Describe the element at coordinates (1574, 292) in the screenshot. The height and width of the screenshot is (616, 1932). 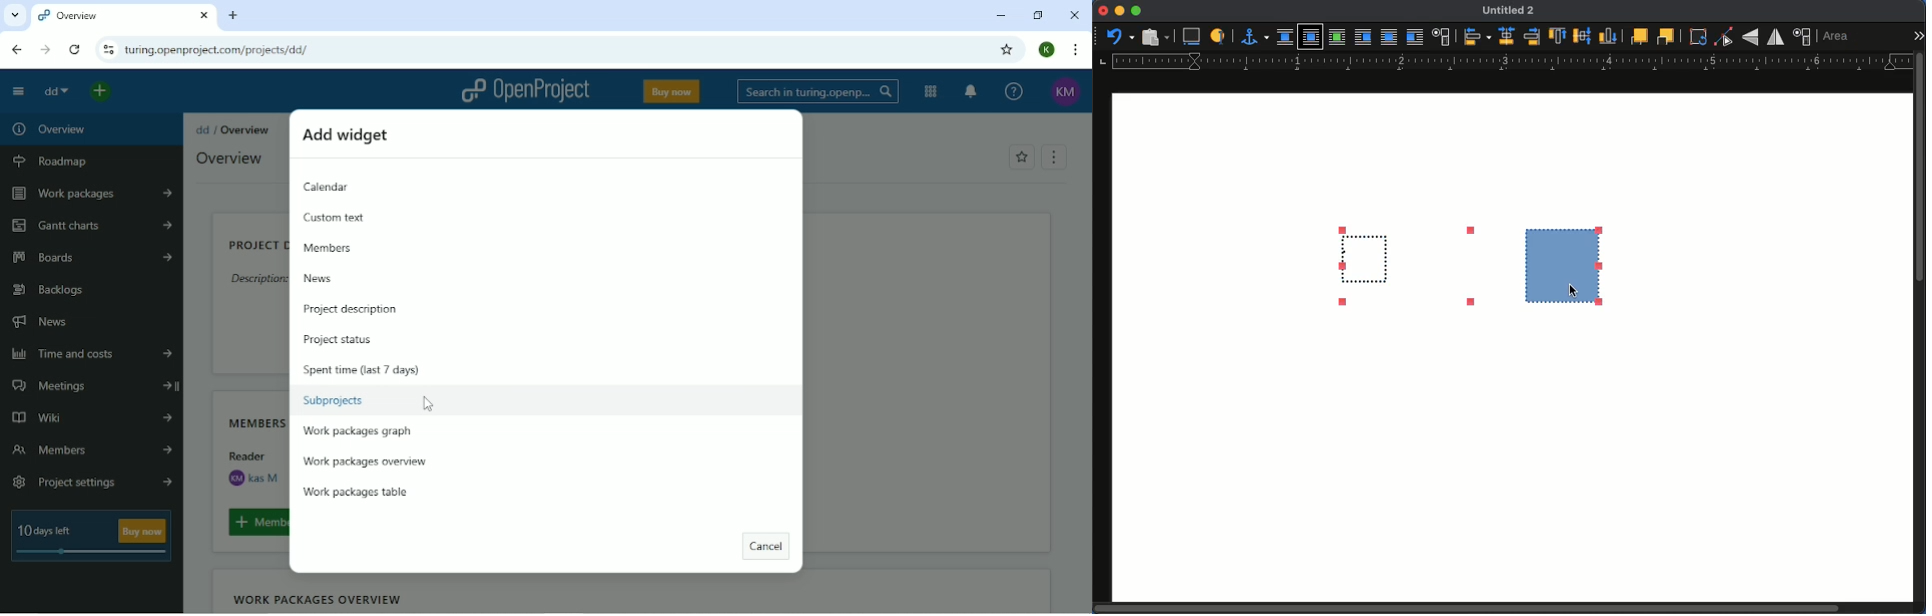
I see `Cursor` at that location.